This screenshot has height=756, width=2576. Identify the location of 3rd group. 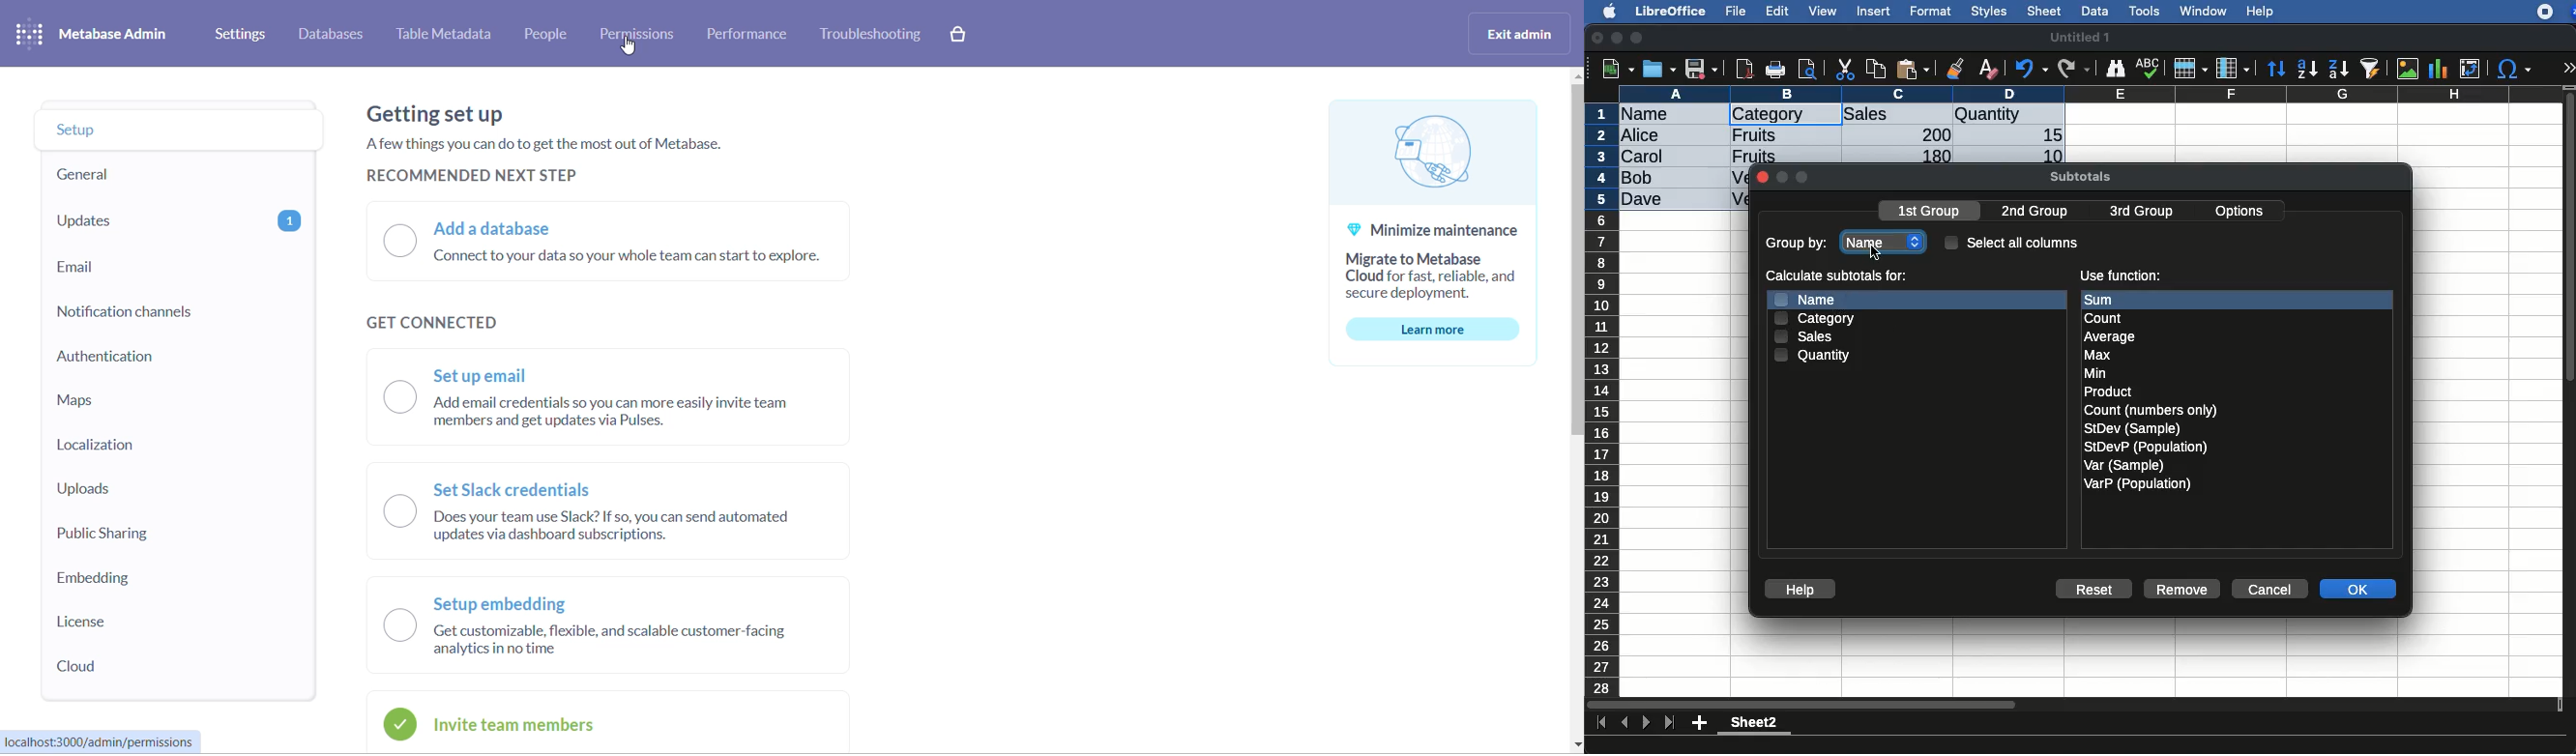
(2141, 213).